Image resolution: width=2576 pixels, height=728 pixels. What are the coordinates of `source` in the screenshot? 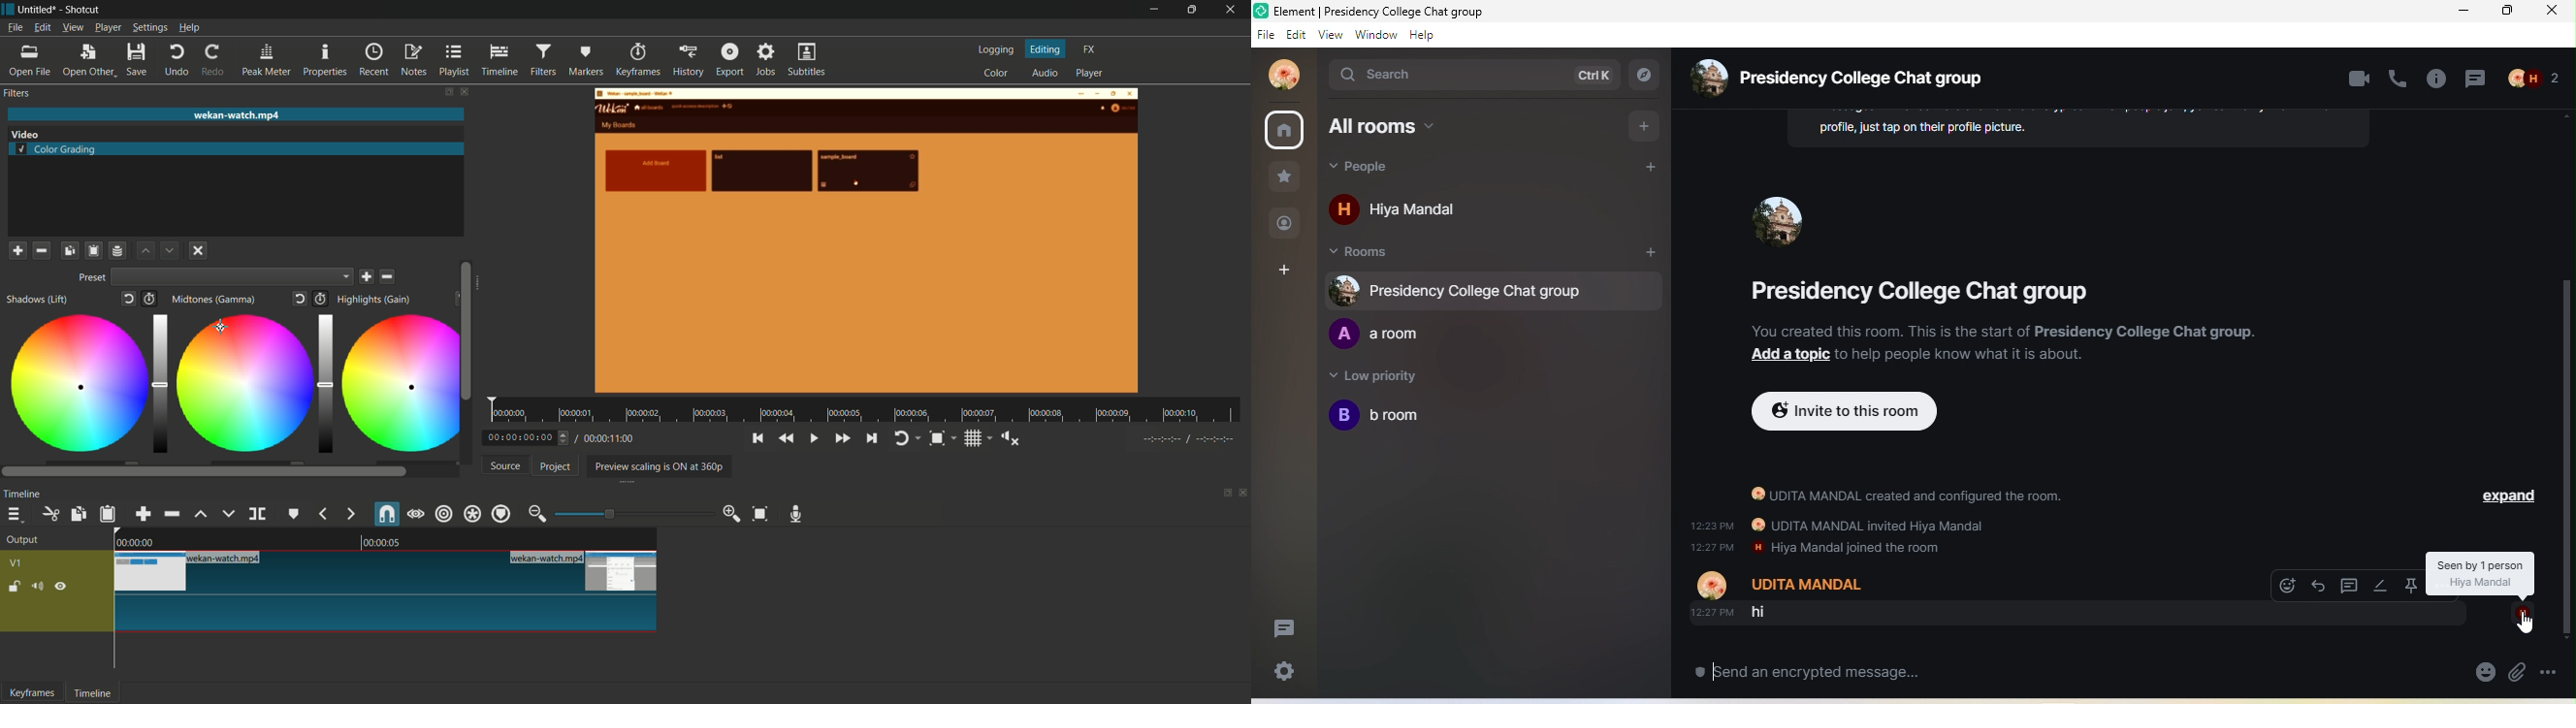 It's located at (506, 465).